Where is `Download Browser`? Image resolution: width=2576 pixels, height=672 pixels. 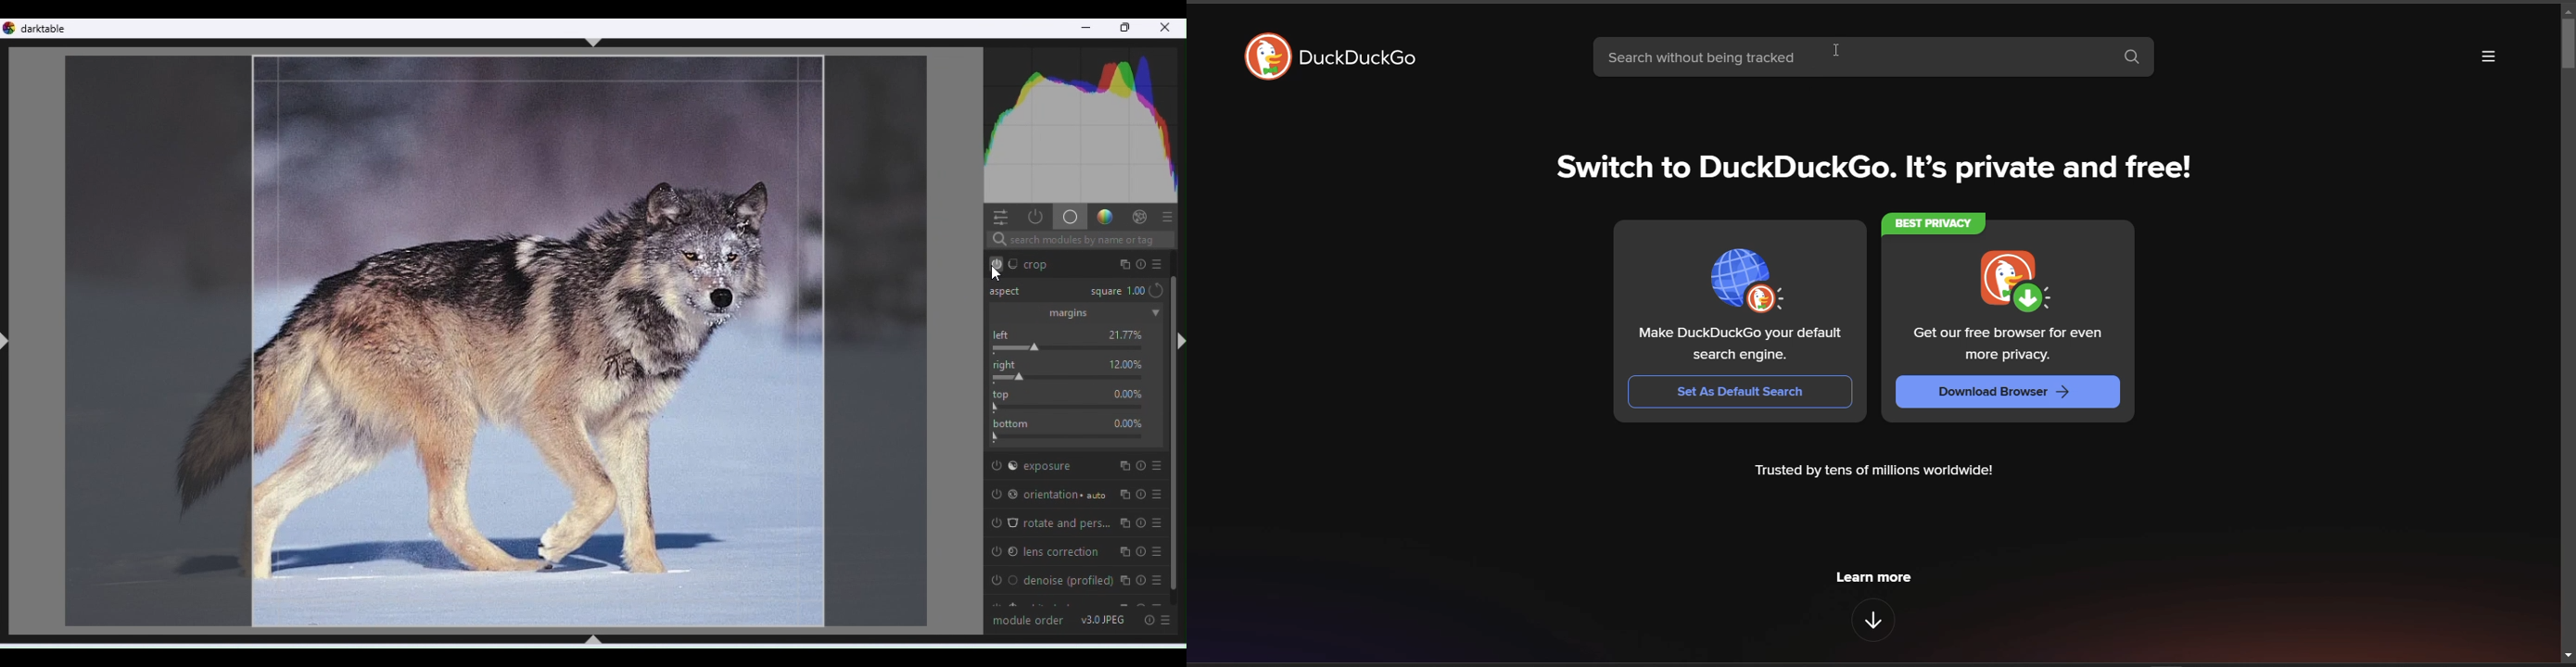 Download Browser is located at coordinates (2010, 394).